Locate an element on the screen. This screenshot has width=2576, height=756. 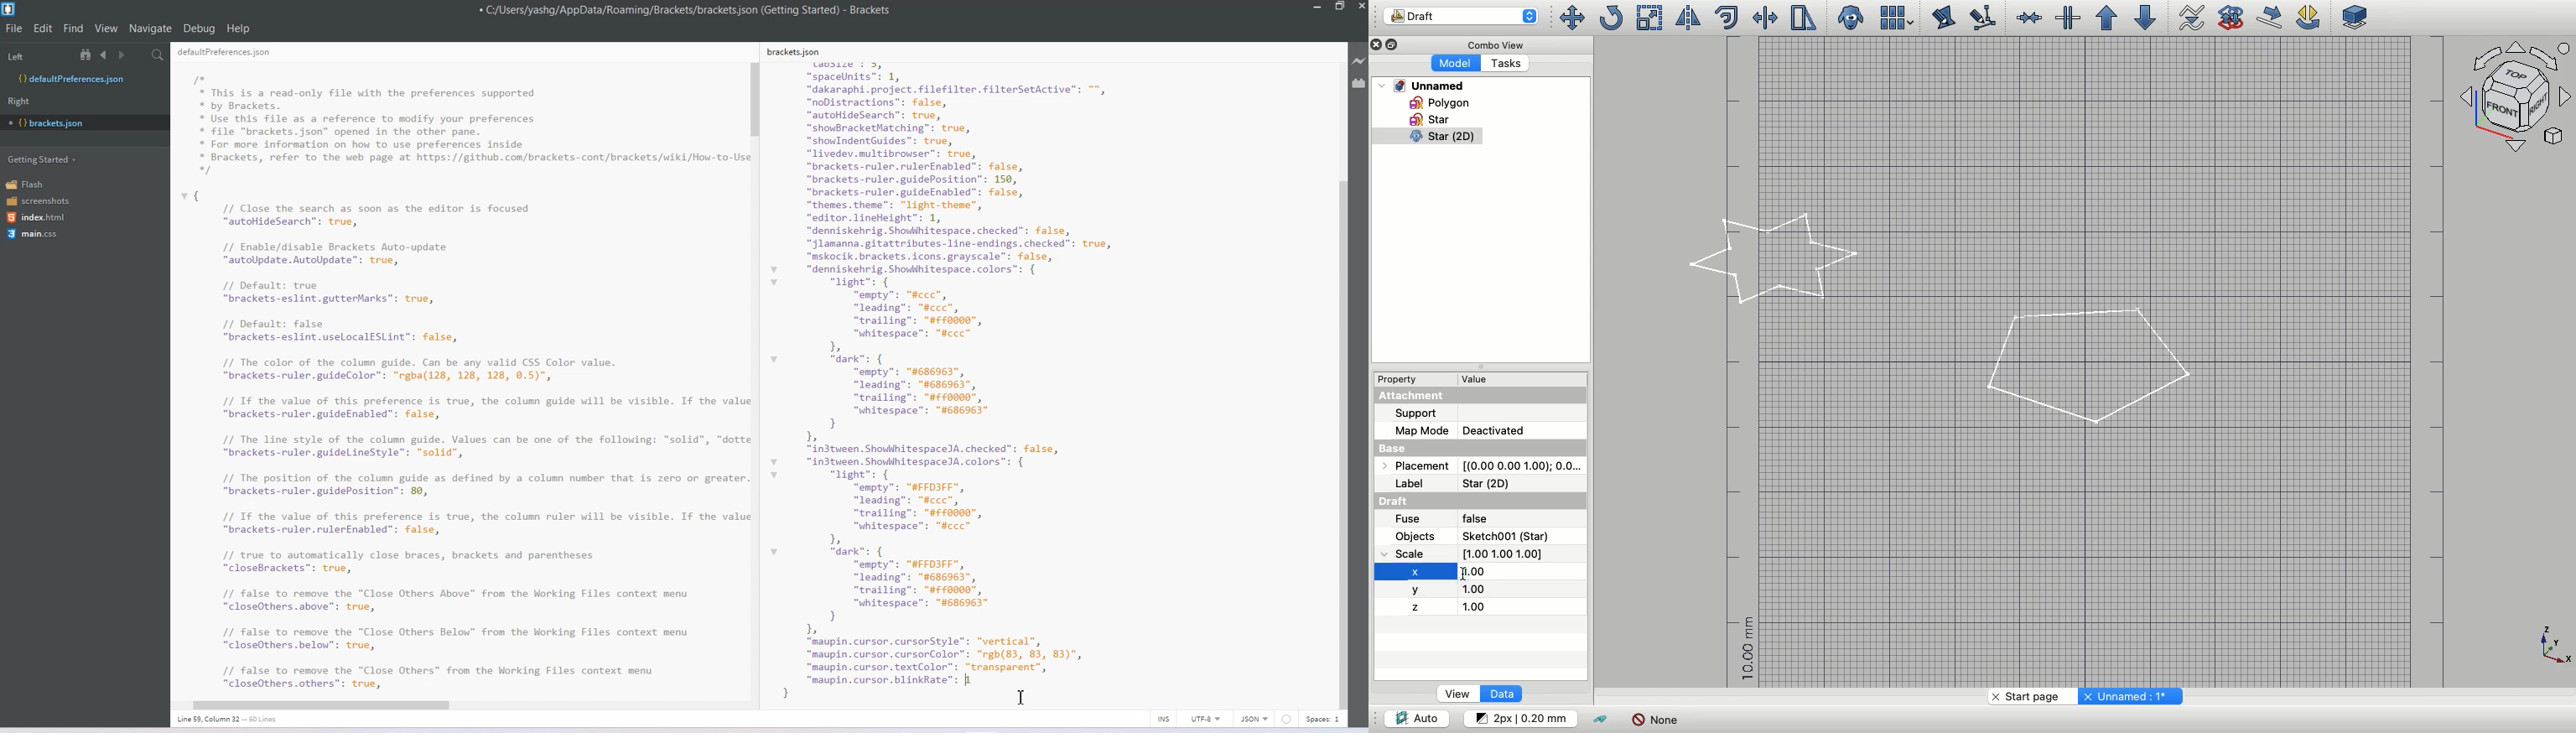
Horizontal Scroll Bar is located at coordinates (454, 702).